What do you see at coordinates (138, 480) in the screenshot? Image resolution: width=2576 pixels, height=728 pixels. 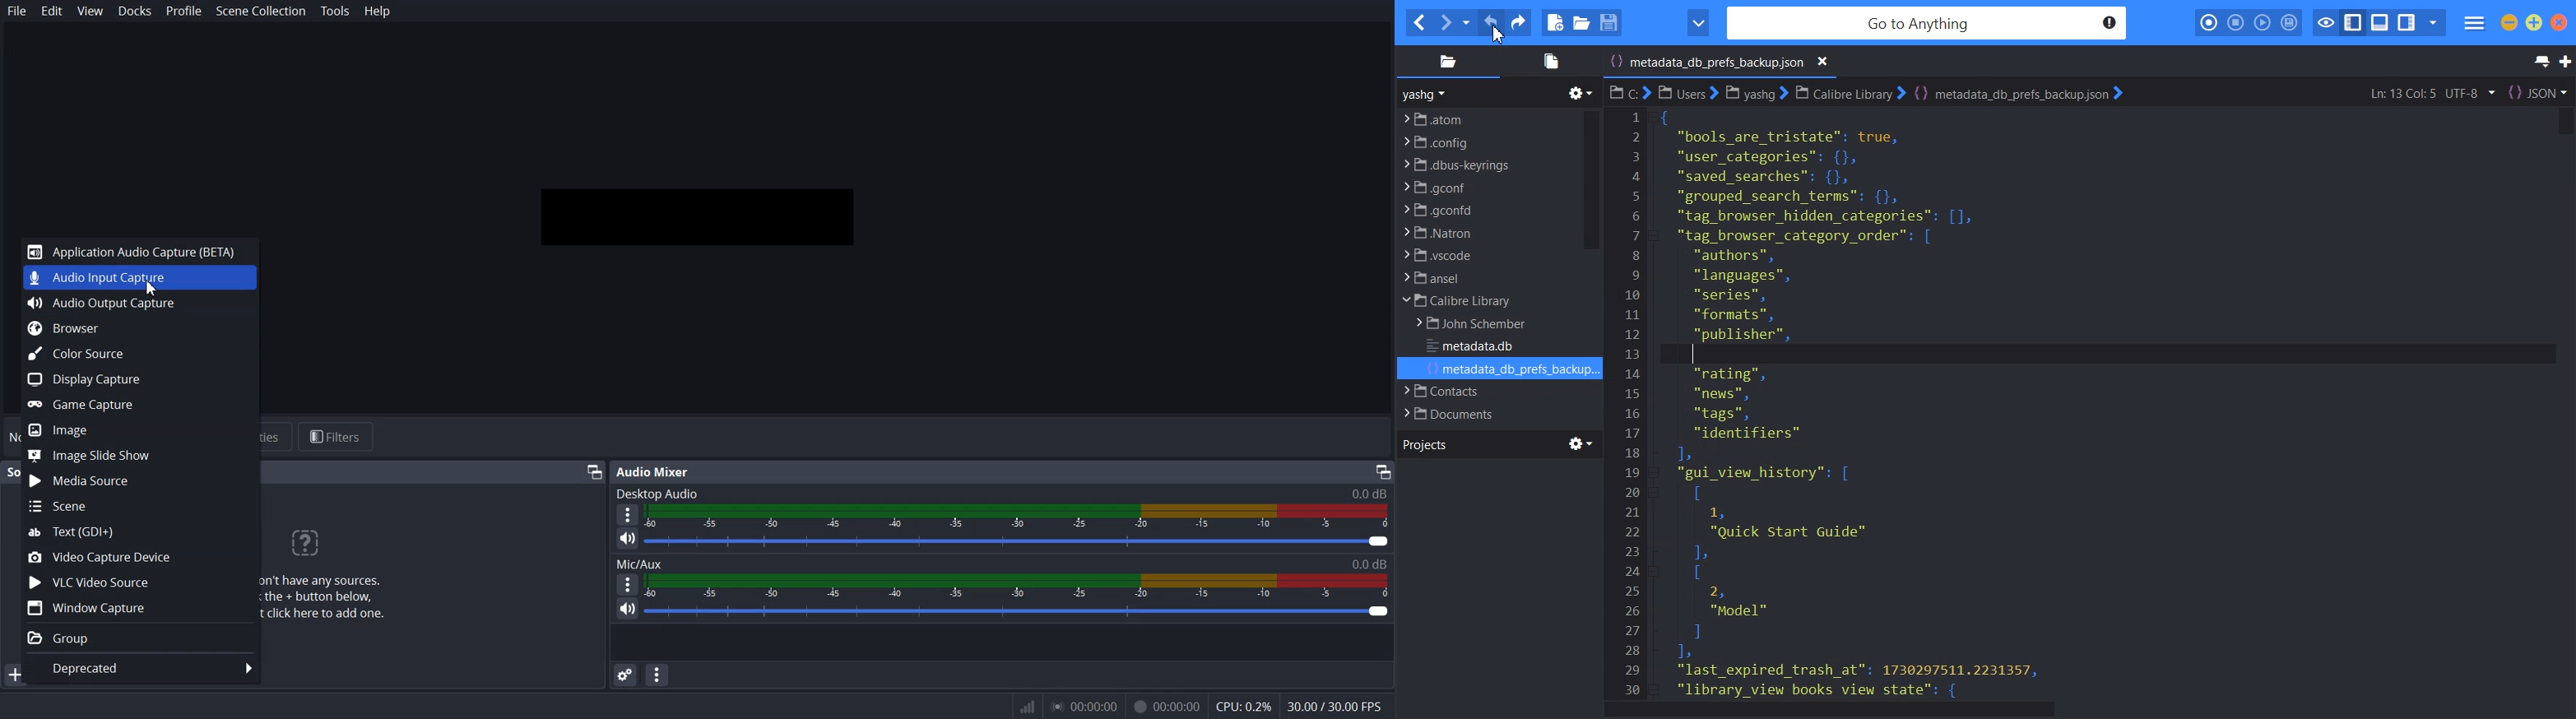 I see `Media Source` at bounding box center [138, 480].